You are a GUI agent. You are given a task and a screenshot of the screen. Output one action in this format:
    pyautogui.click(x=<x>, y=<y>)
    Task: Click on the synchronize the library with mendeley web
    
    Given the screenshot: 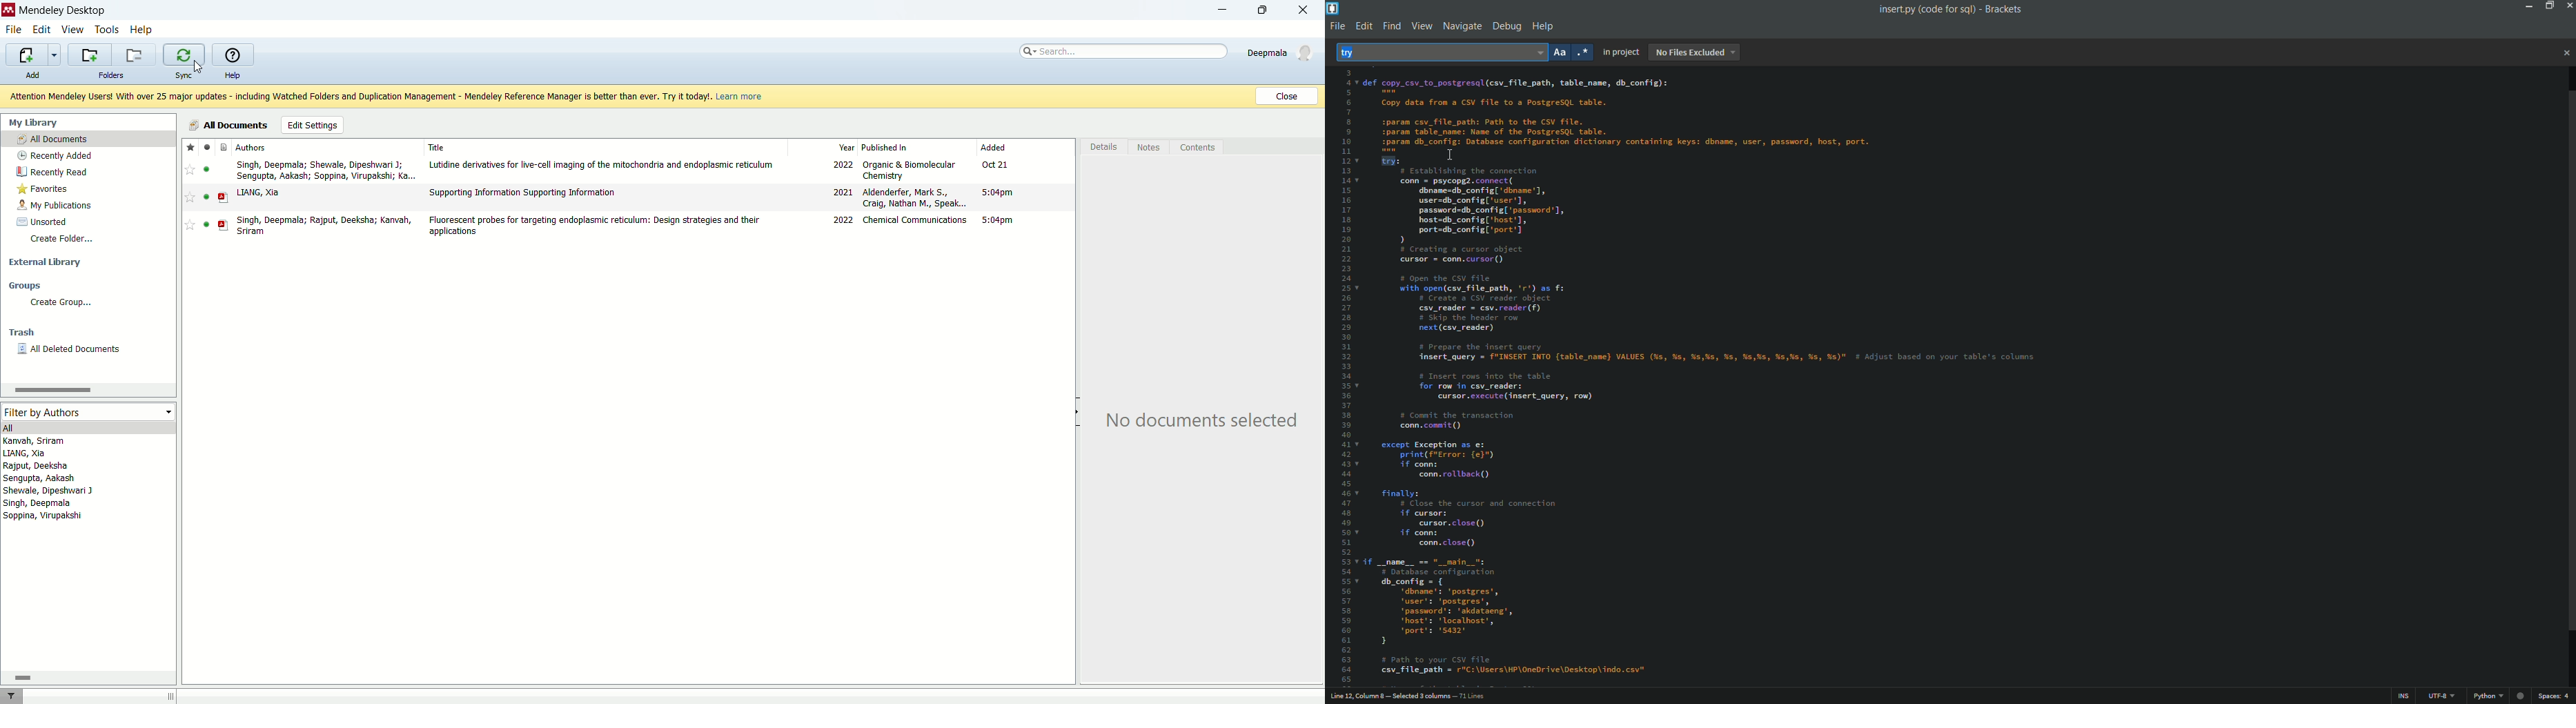 What is the action you would take?
    pyautogui.click(x=182, y=55)
    